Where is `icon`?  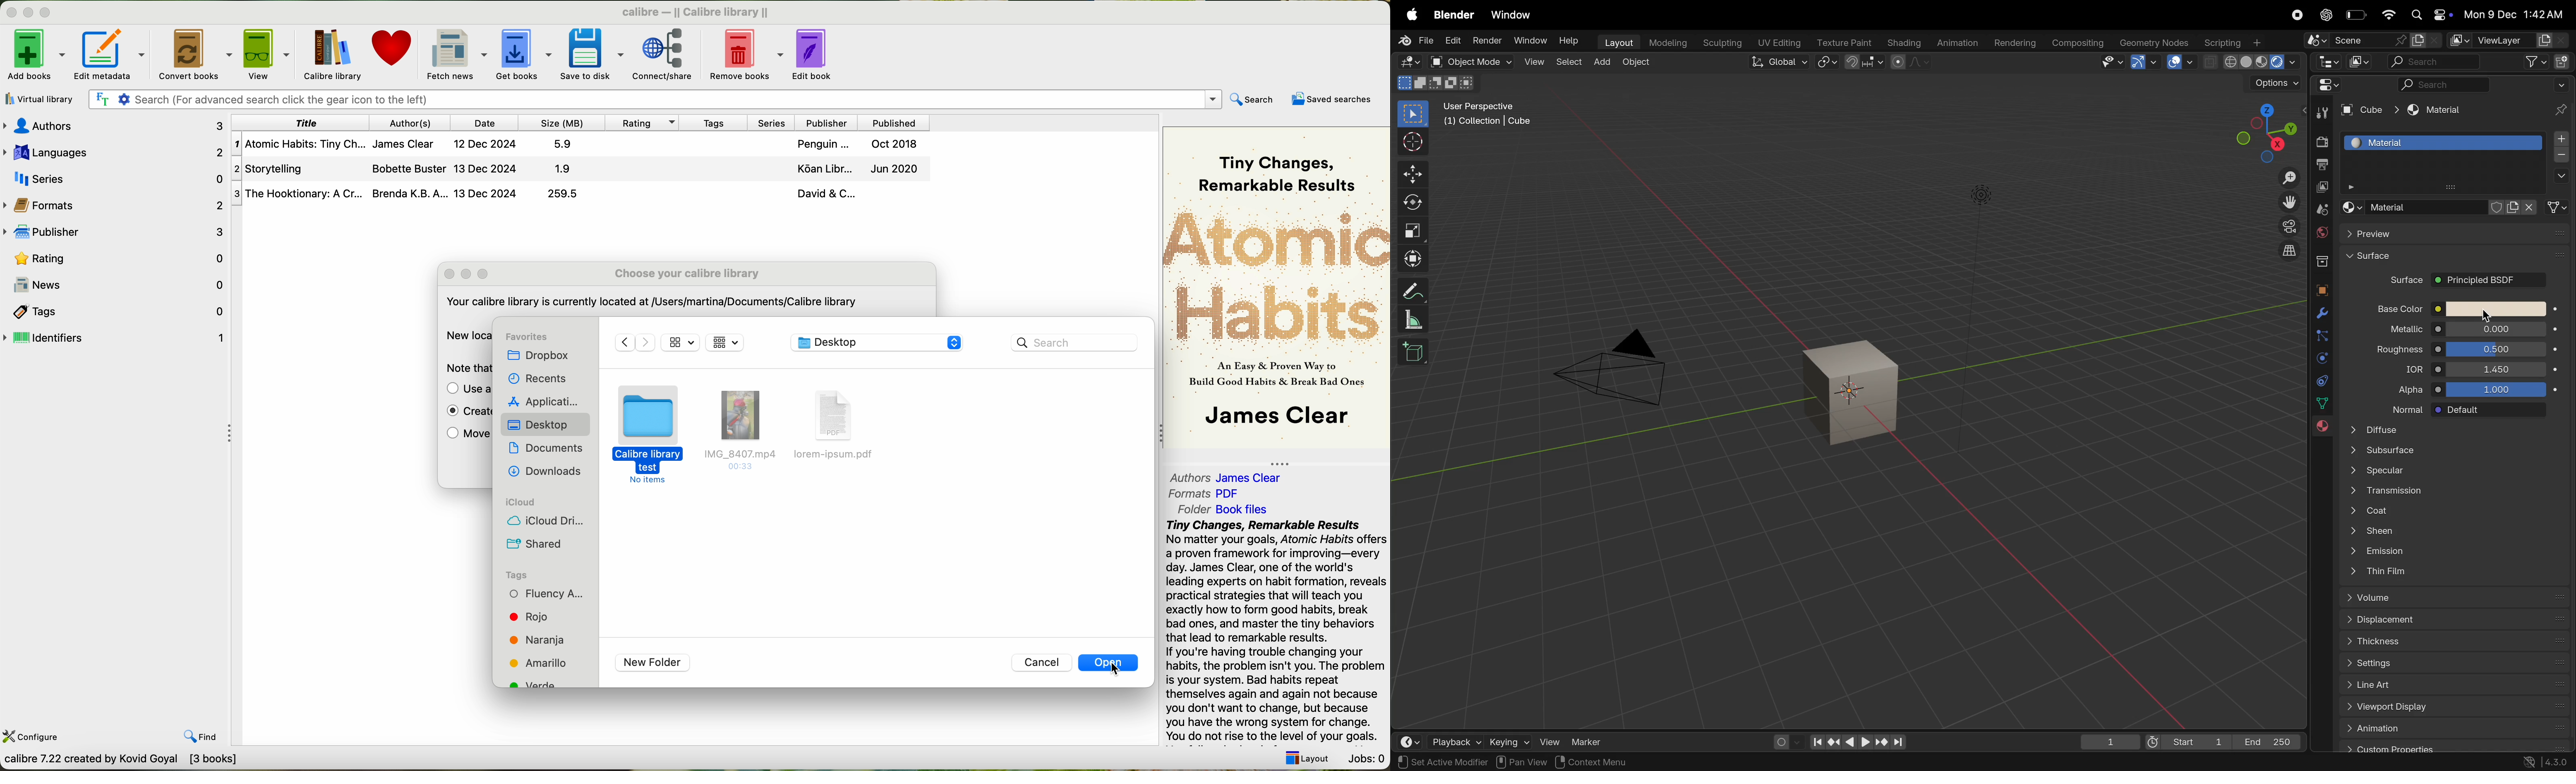 icon is located at coordinates (724, 342).